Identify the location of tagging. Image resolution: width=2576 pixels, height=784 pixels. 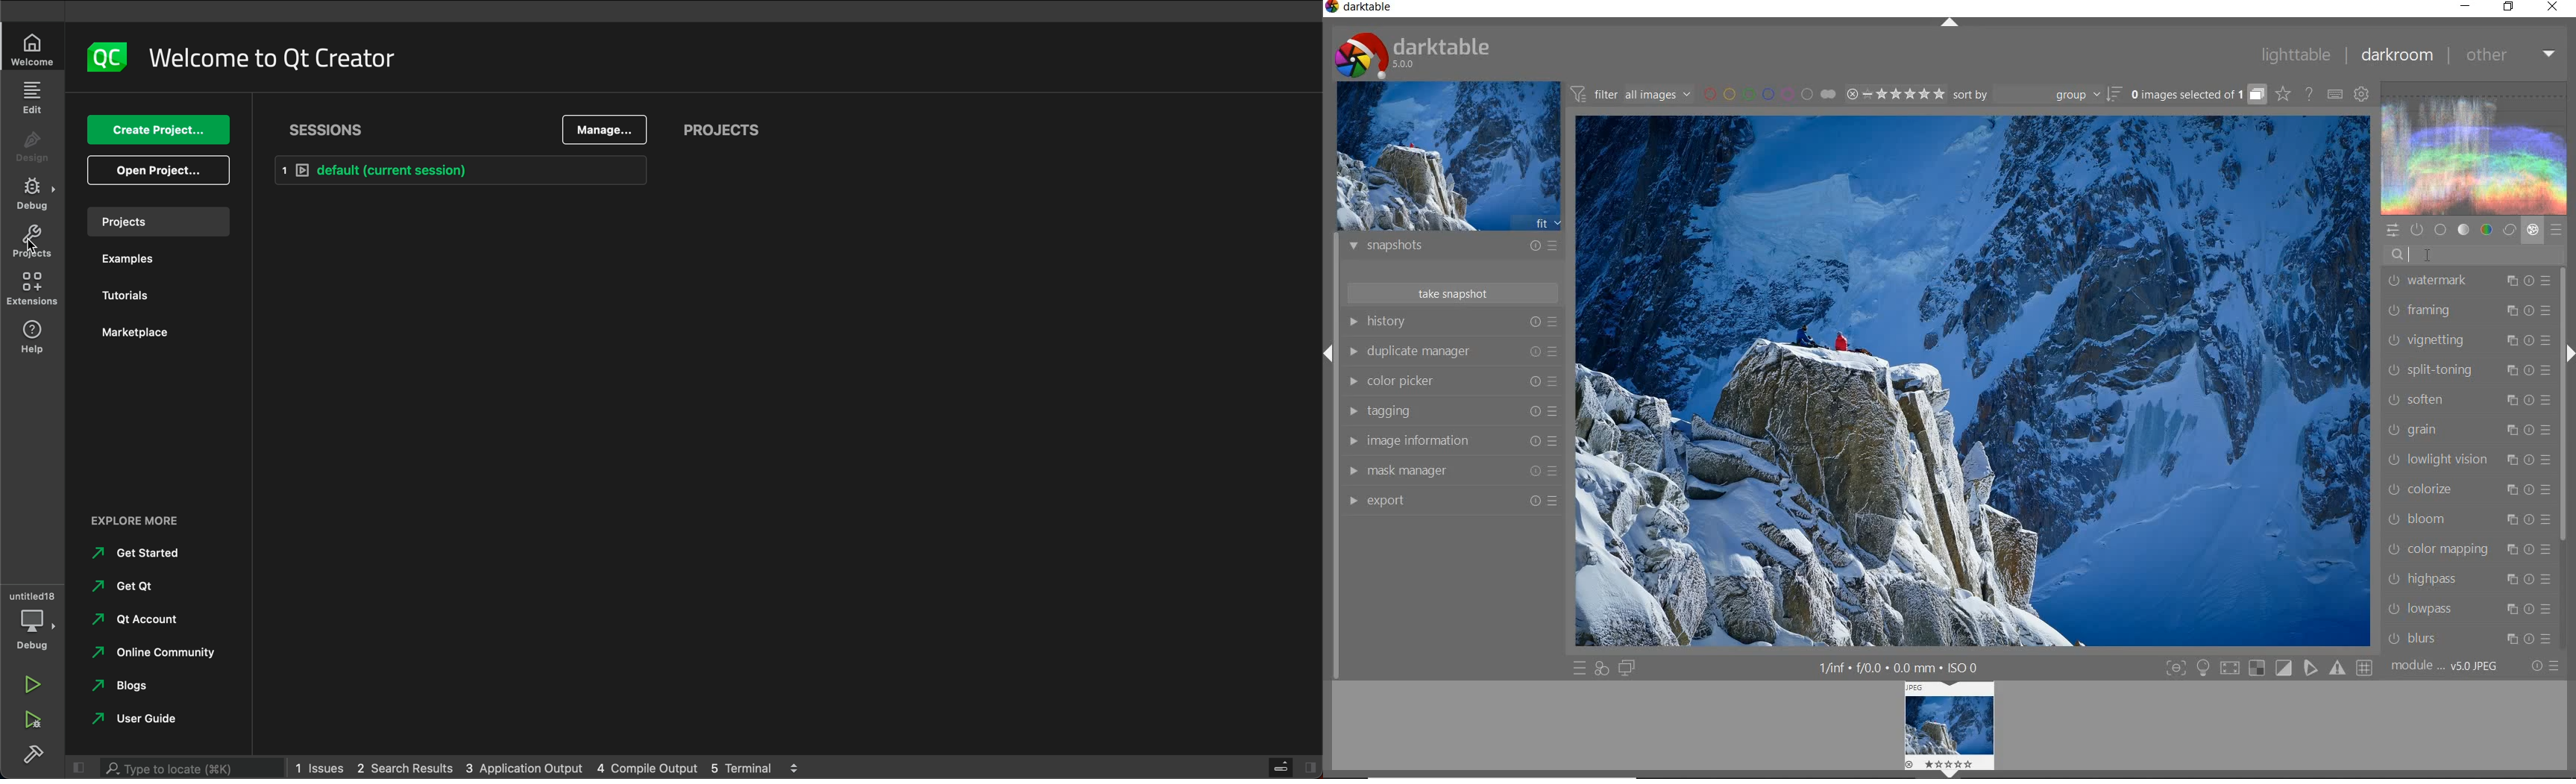
(1451, 412).